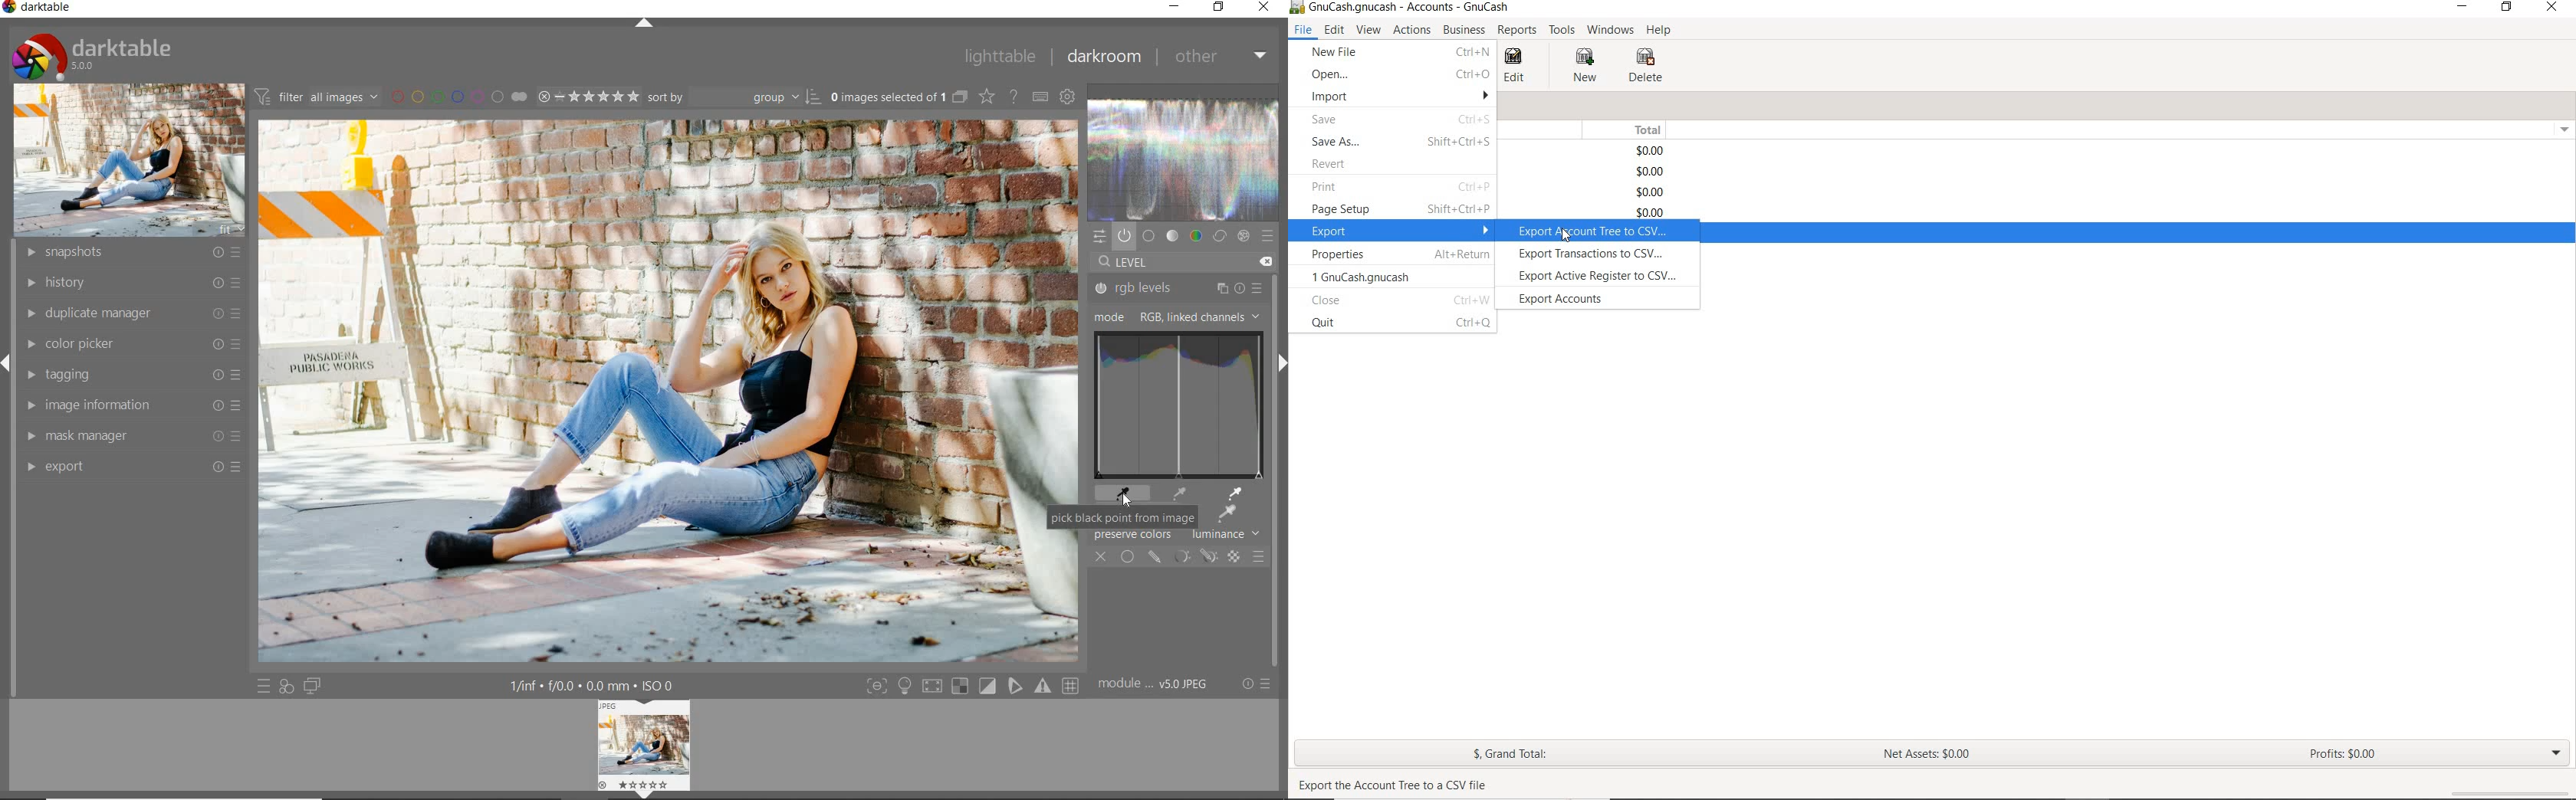 The image size is (2576, 812). I want to click on EDIT, so click(1519, 67).